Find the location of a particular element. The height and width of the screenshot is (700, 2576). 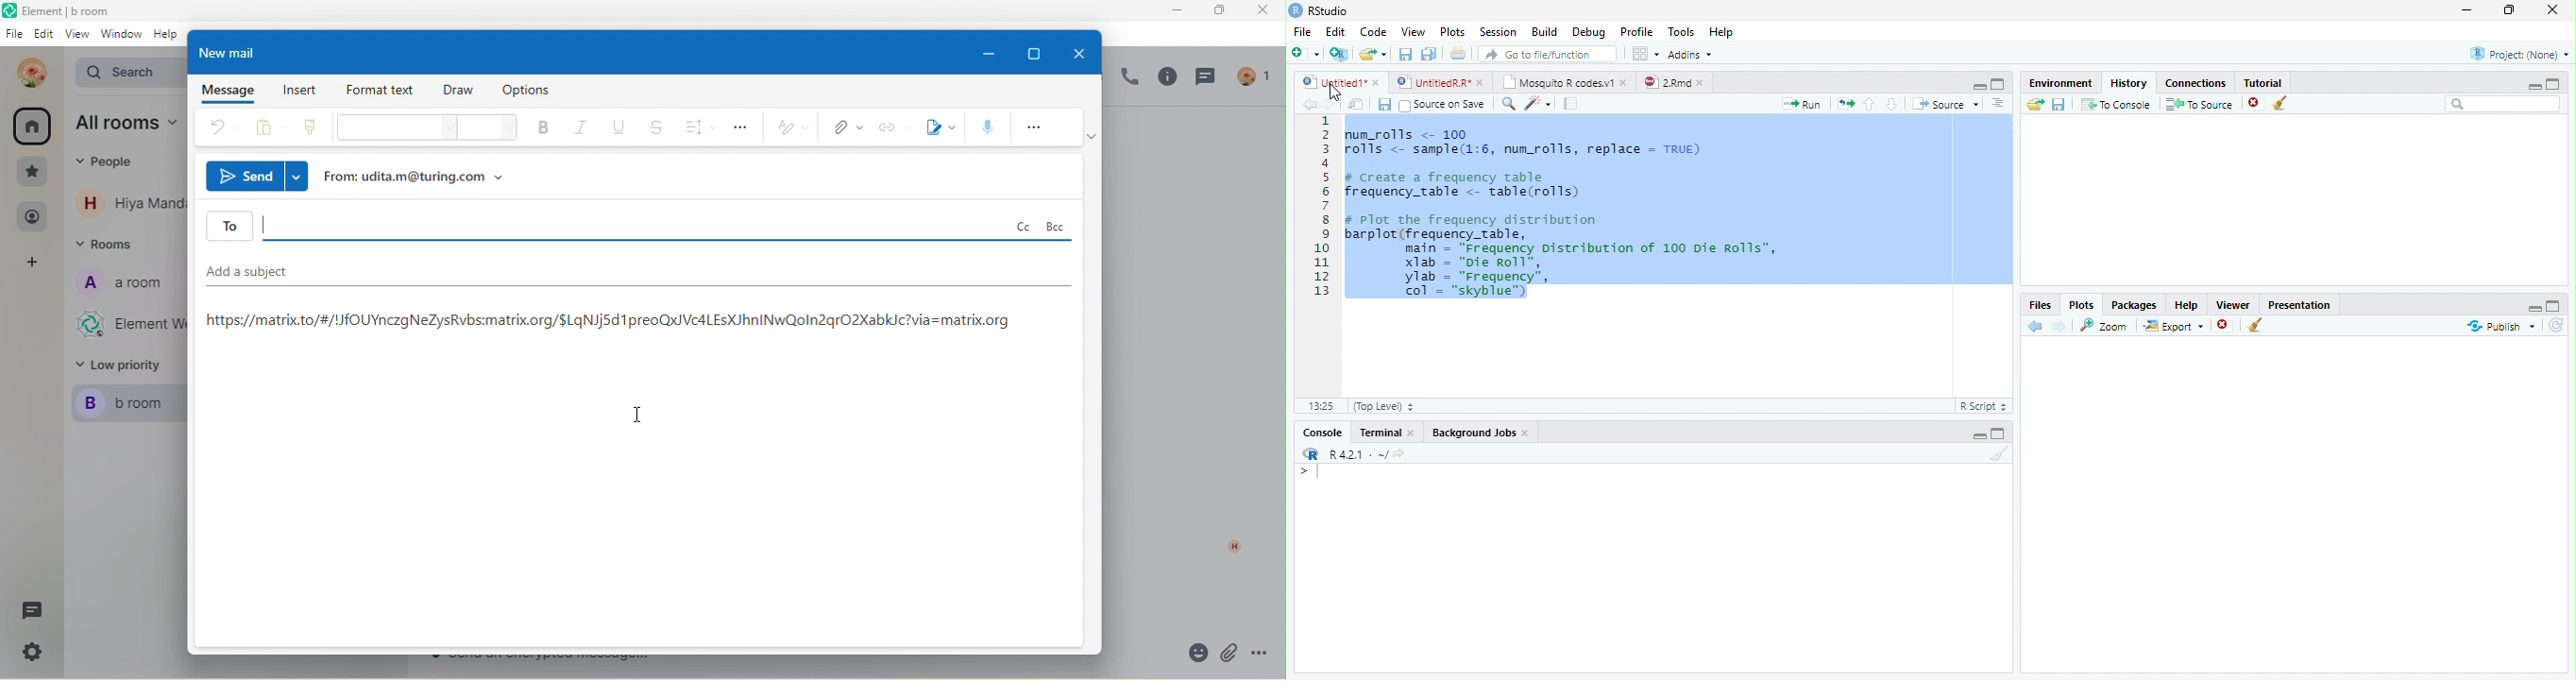

Addins is located at coordinates (1693, 53).